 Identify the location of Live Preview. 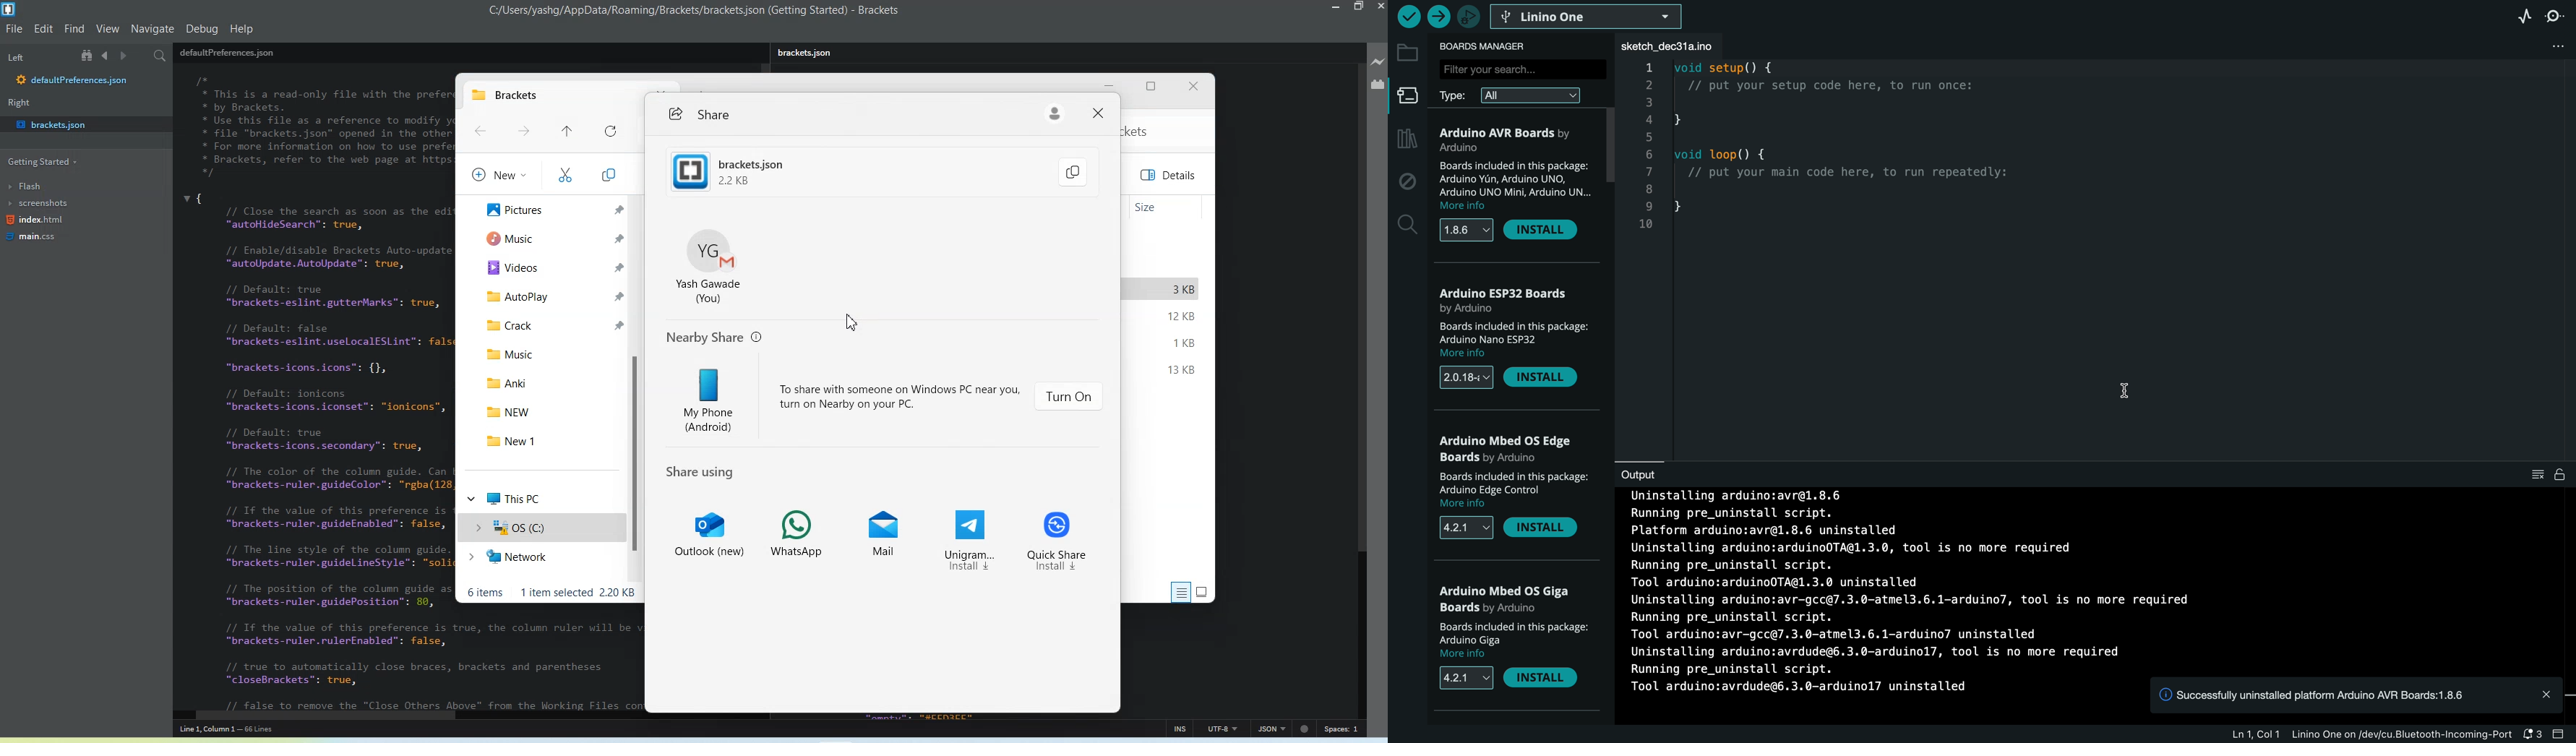
(1378, 62).